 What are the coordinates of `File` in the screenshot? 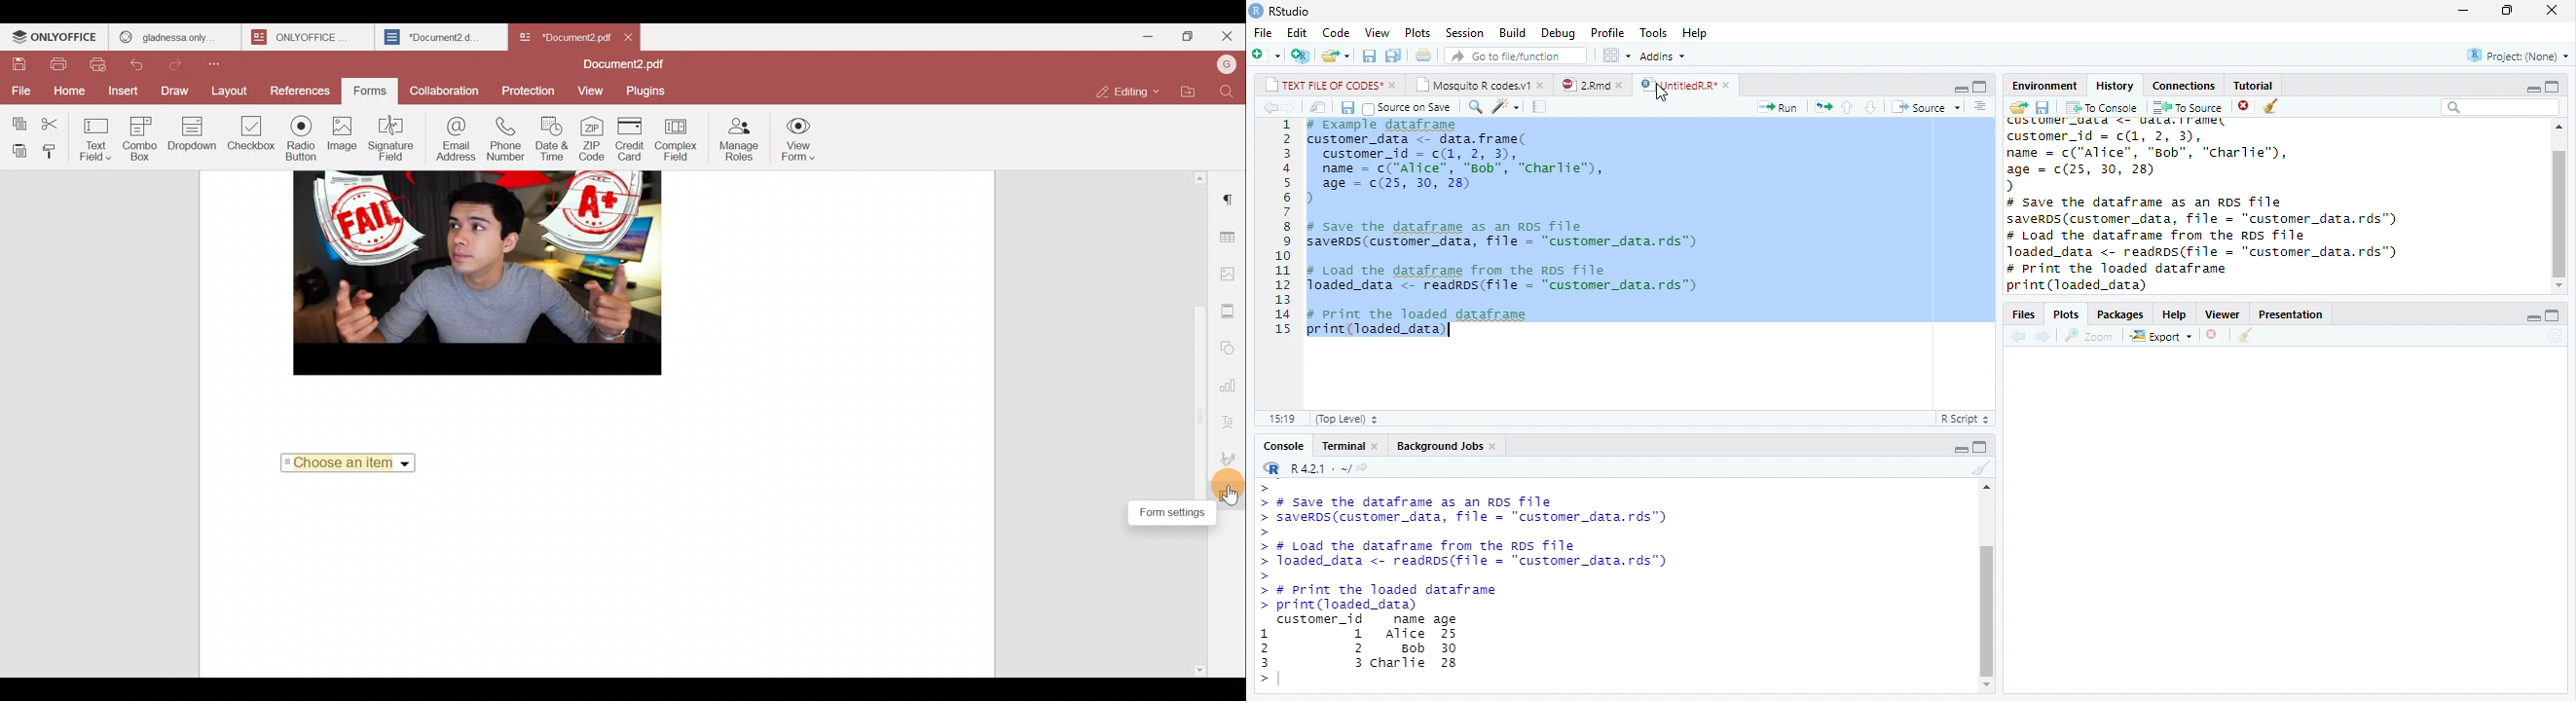 It's located at (1263, 32).